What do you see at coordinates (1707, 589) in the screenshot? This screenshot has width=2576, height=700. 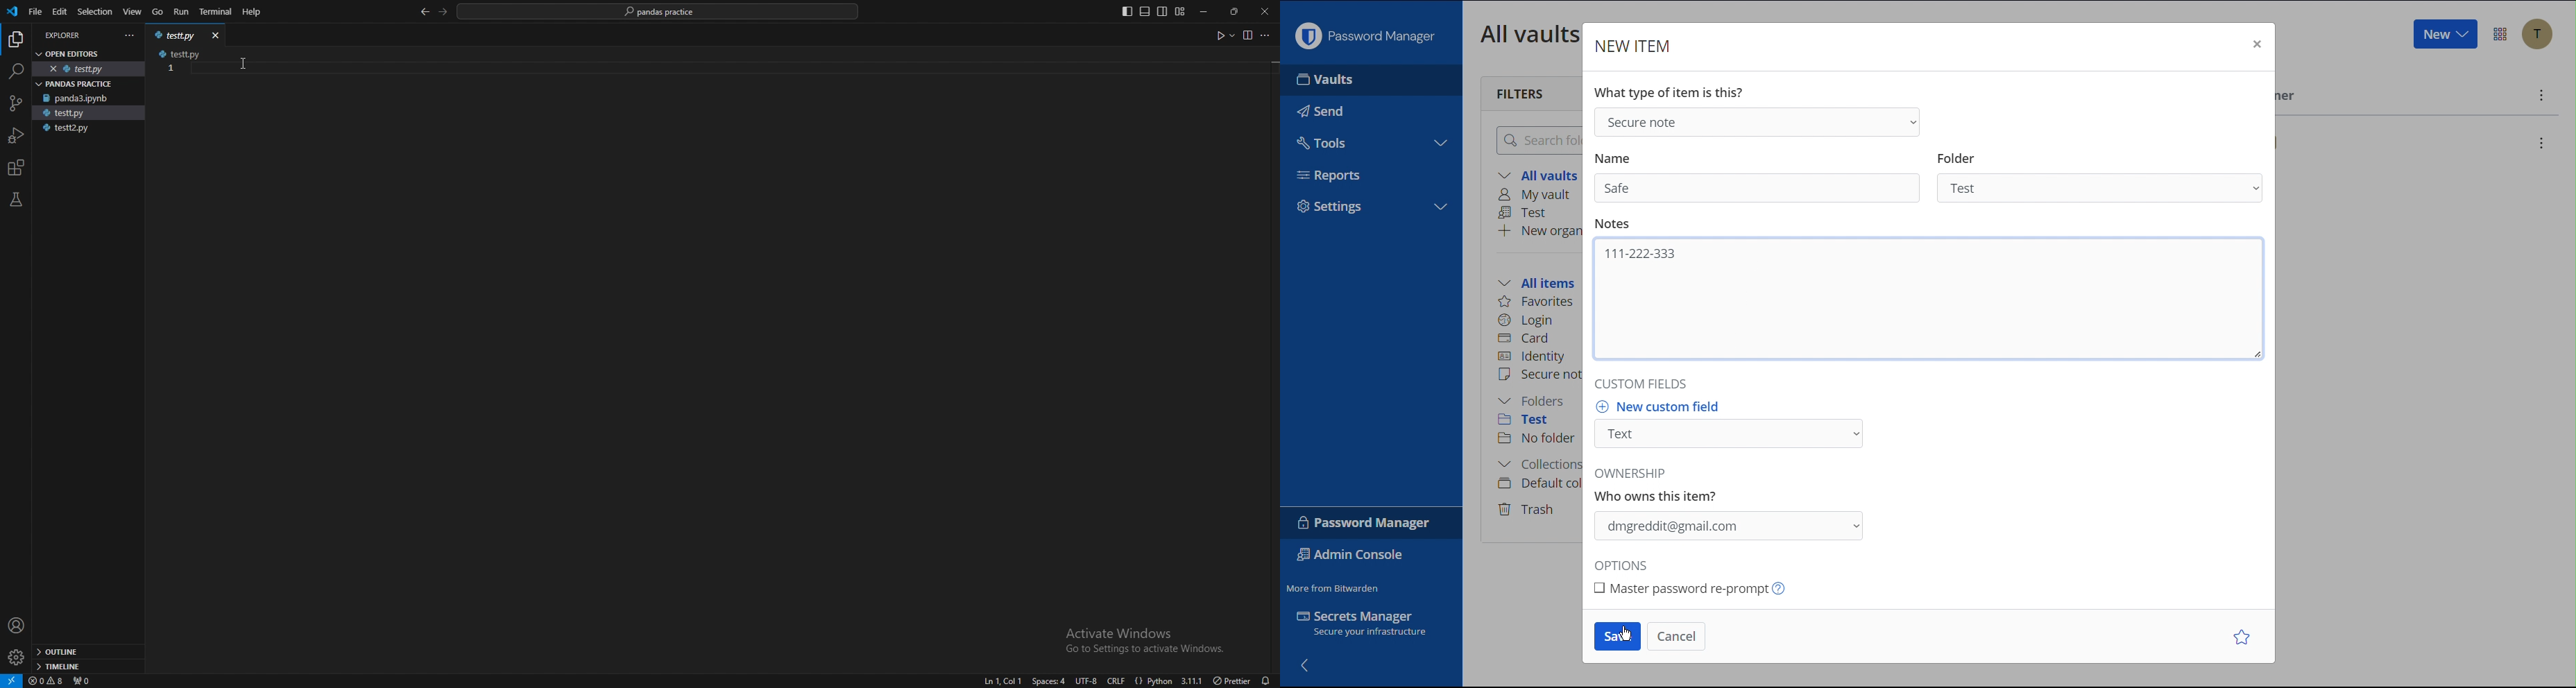 I see `Master password re-prompt` at bounding box center [1707, 589].